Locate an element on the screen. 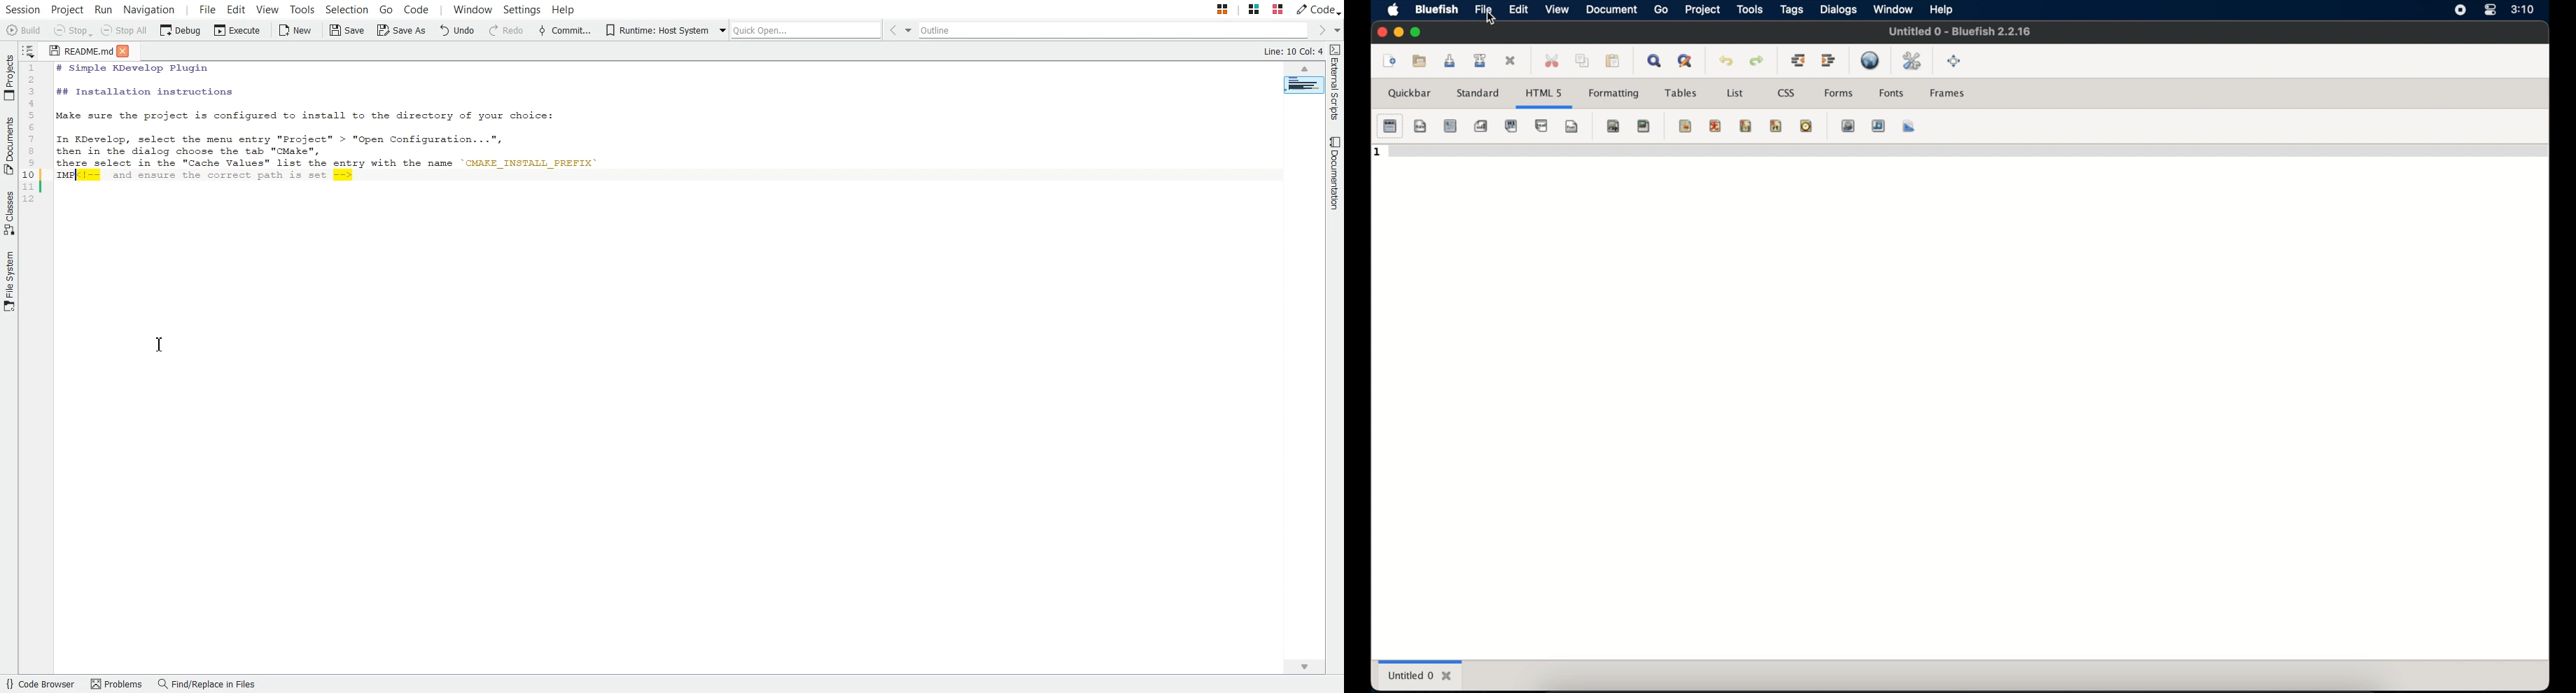 This screenshot has width=2576, height=700. footer is located at coordinates (1571, 126).